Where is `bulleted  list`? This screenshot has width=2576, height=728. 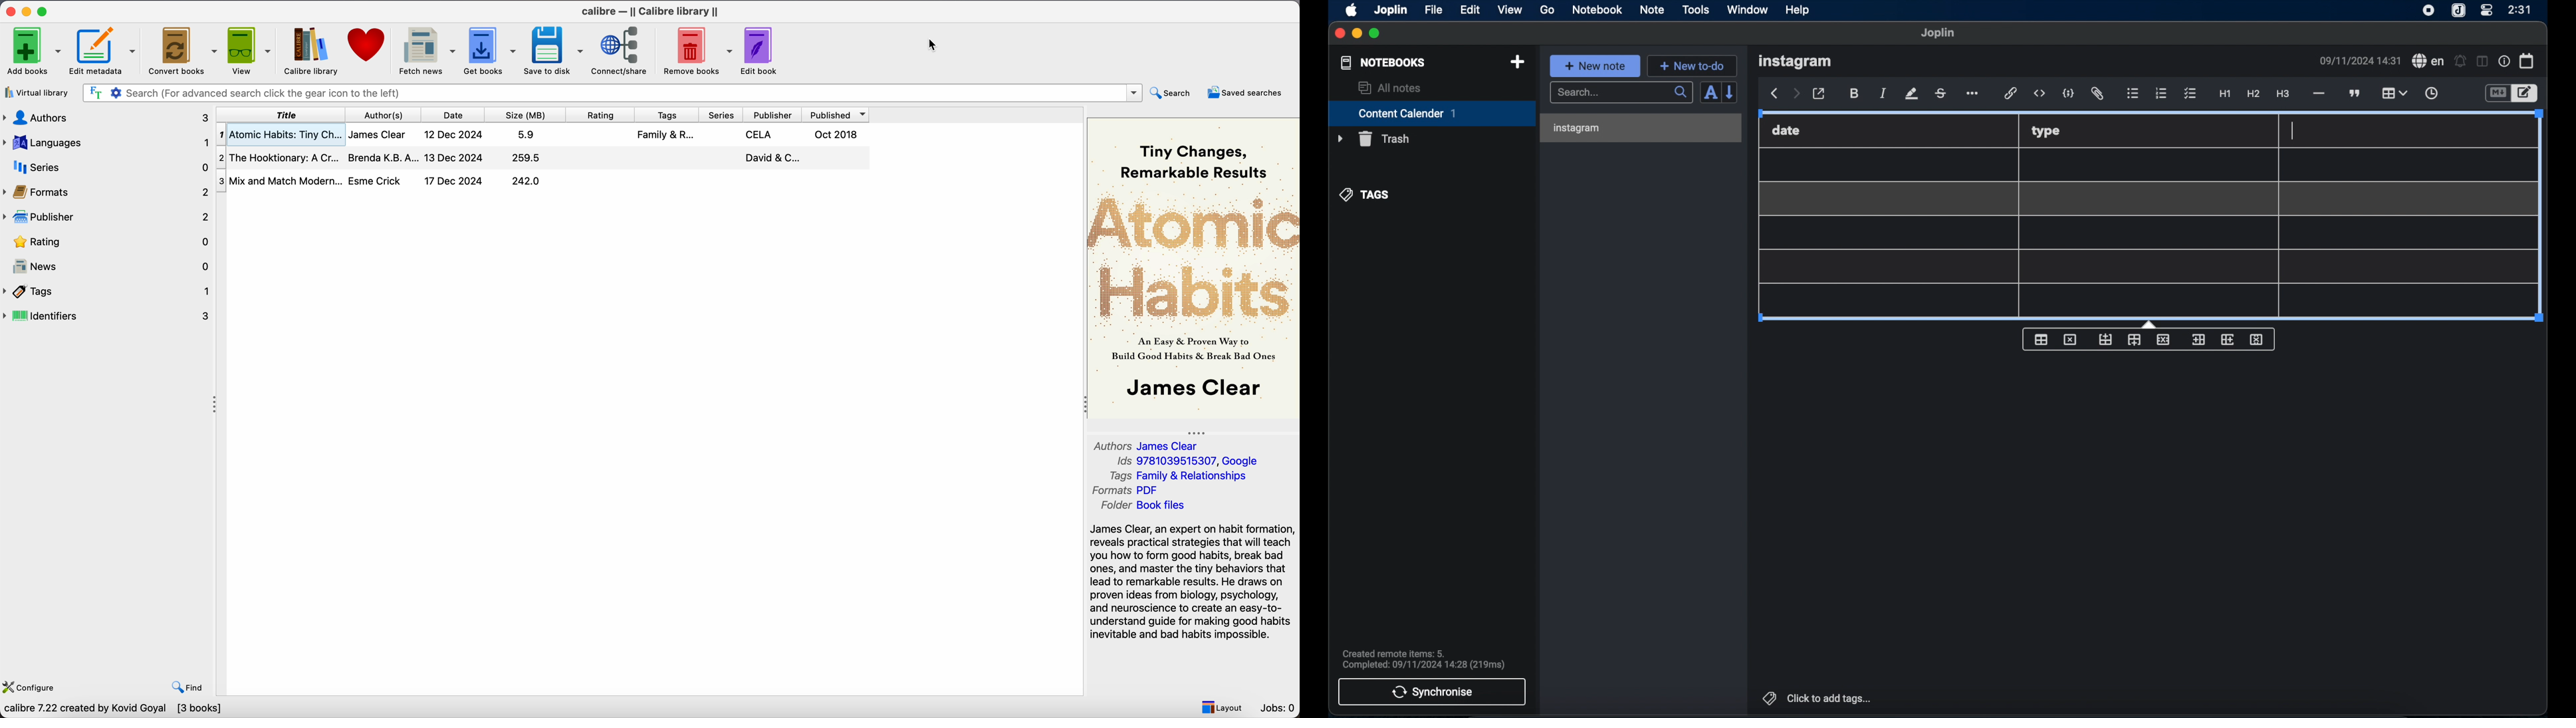 bulleted  list is located at coordinates (2133, 92).